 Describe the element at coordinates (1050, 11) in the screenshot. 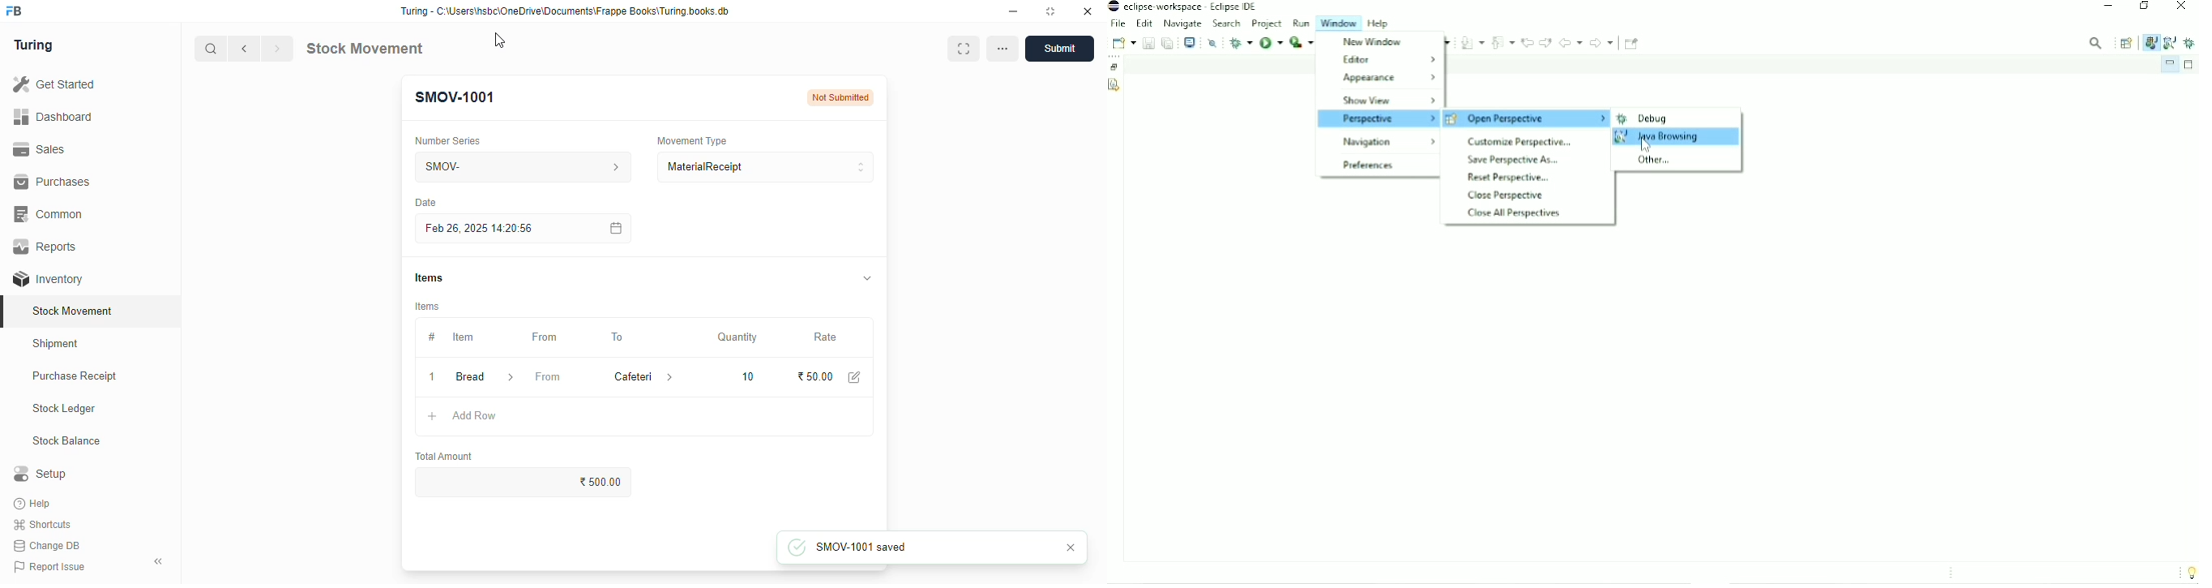

I see `toggle maximize` at that location.